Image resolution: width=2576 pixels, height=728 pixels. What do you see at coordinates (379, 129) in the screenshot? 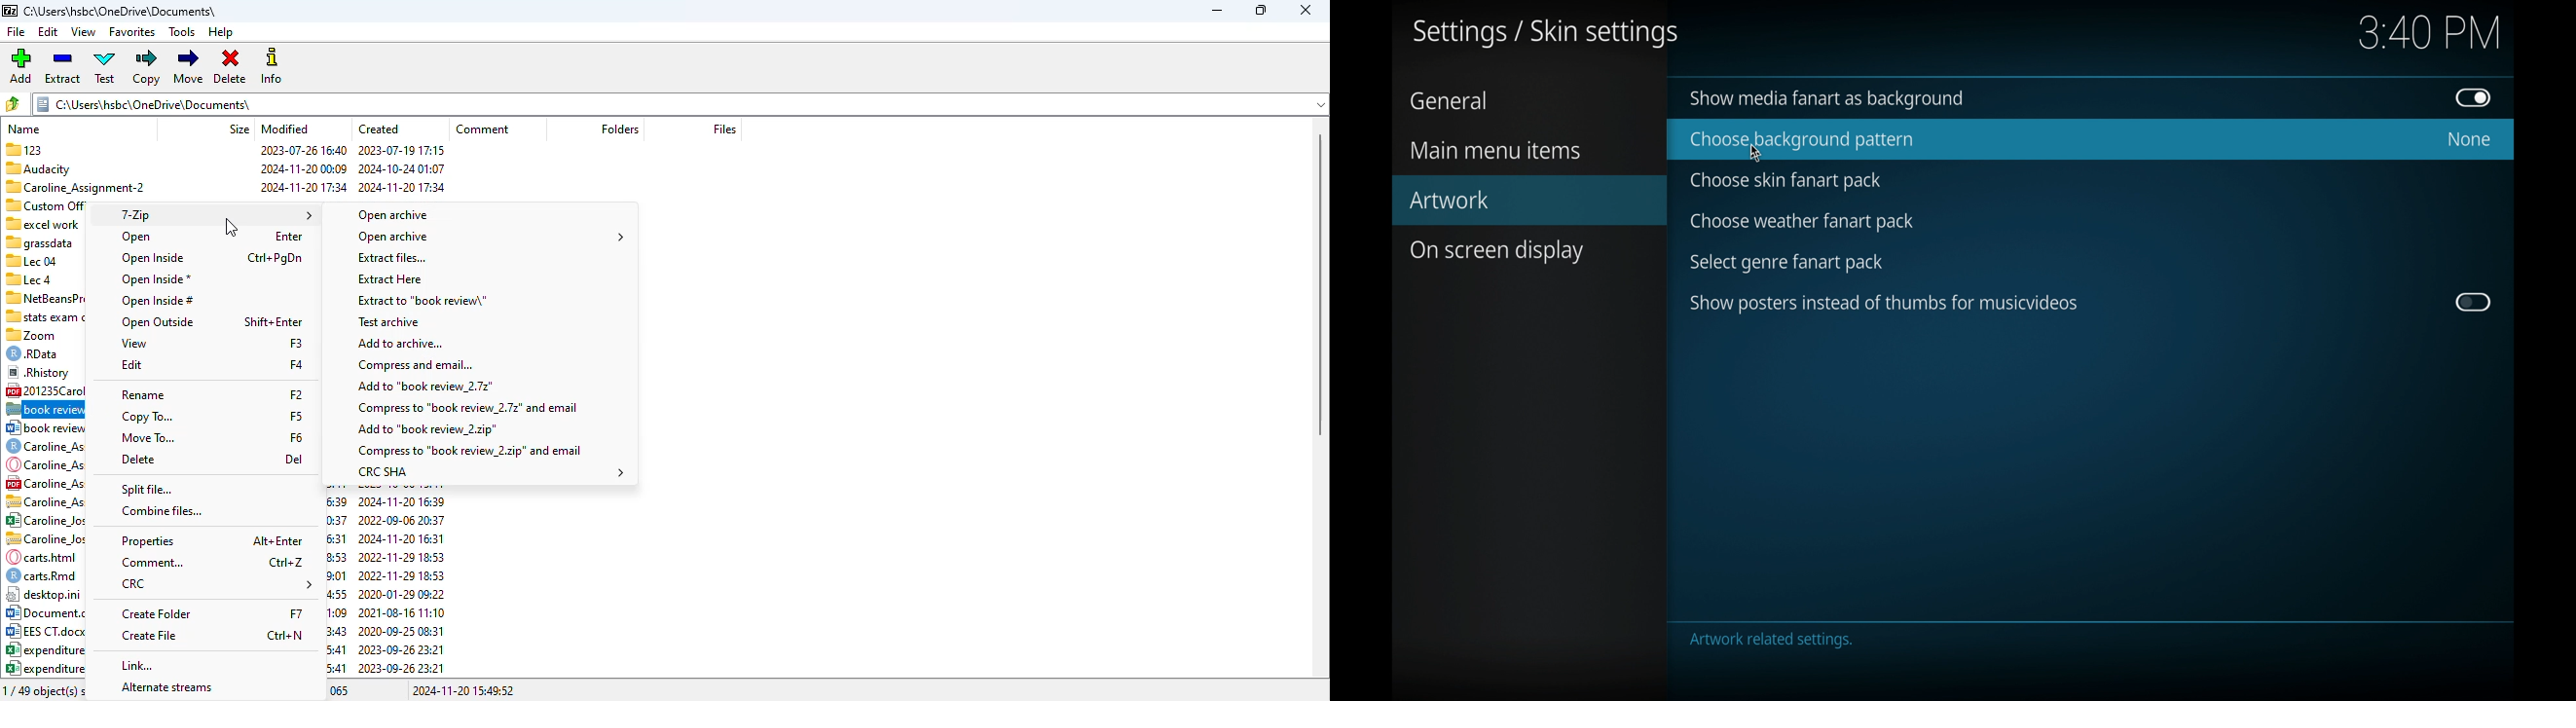
I see `created` at bounding box center [379, 129].